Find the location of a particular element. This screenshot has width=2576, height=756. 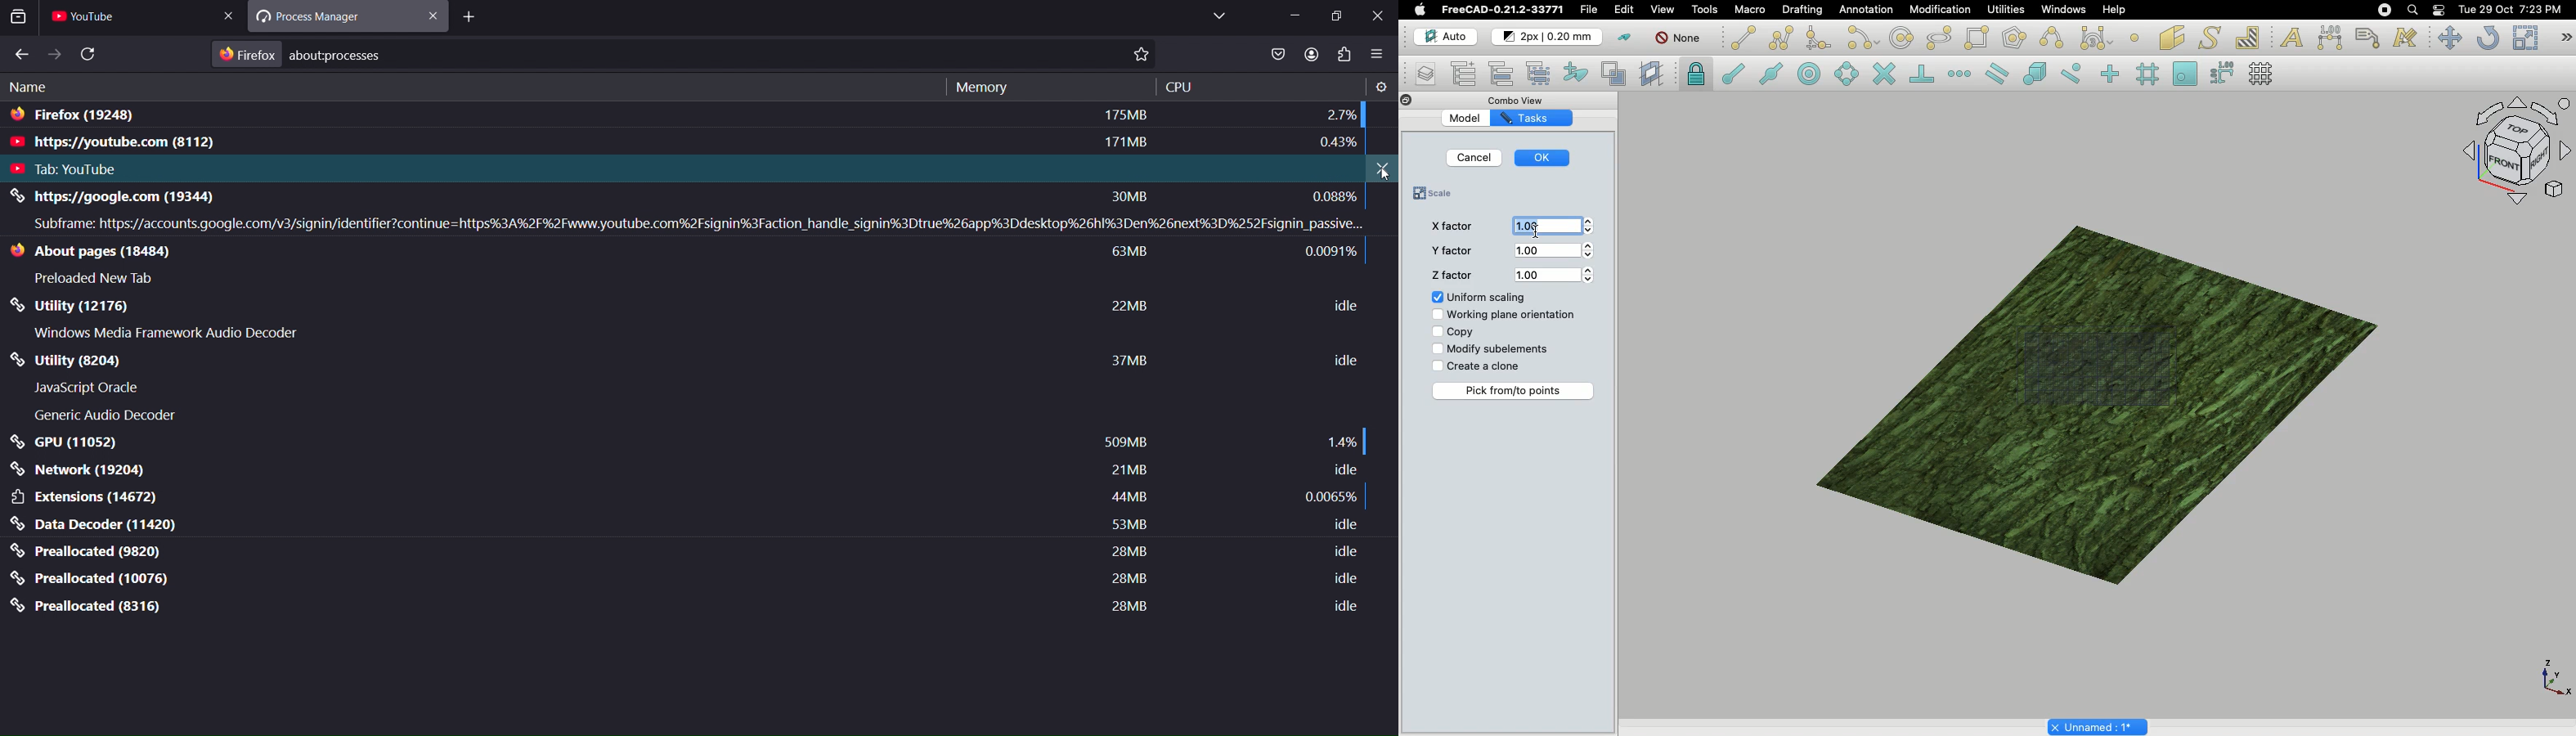

Toggle grid is located at coordinates (2266, 74).